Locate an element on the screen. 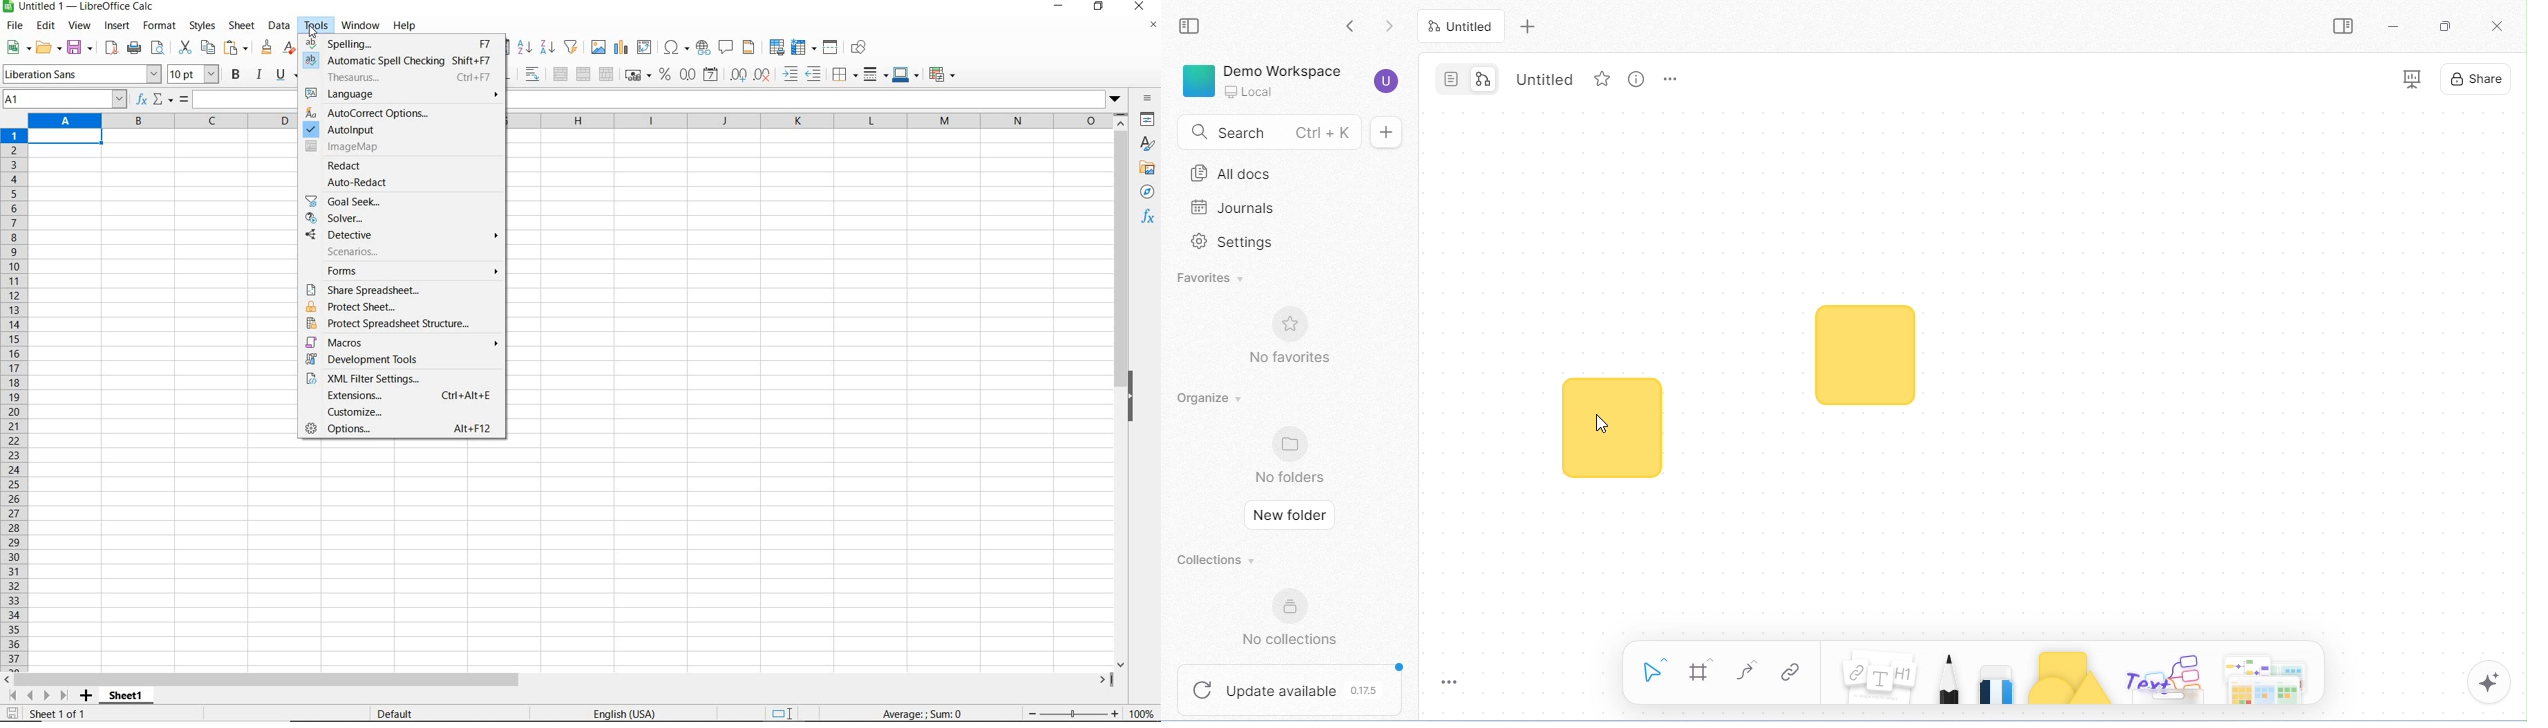  merge or center or unmerge cells is located at coordinates (583, 74).